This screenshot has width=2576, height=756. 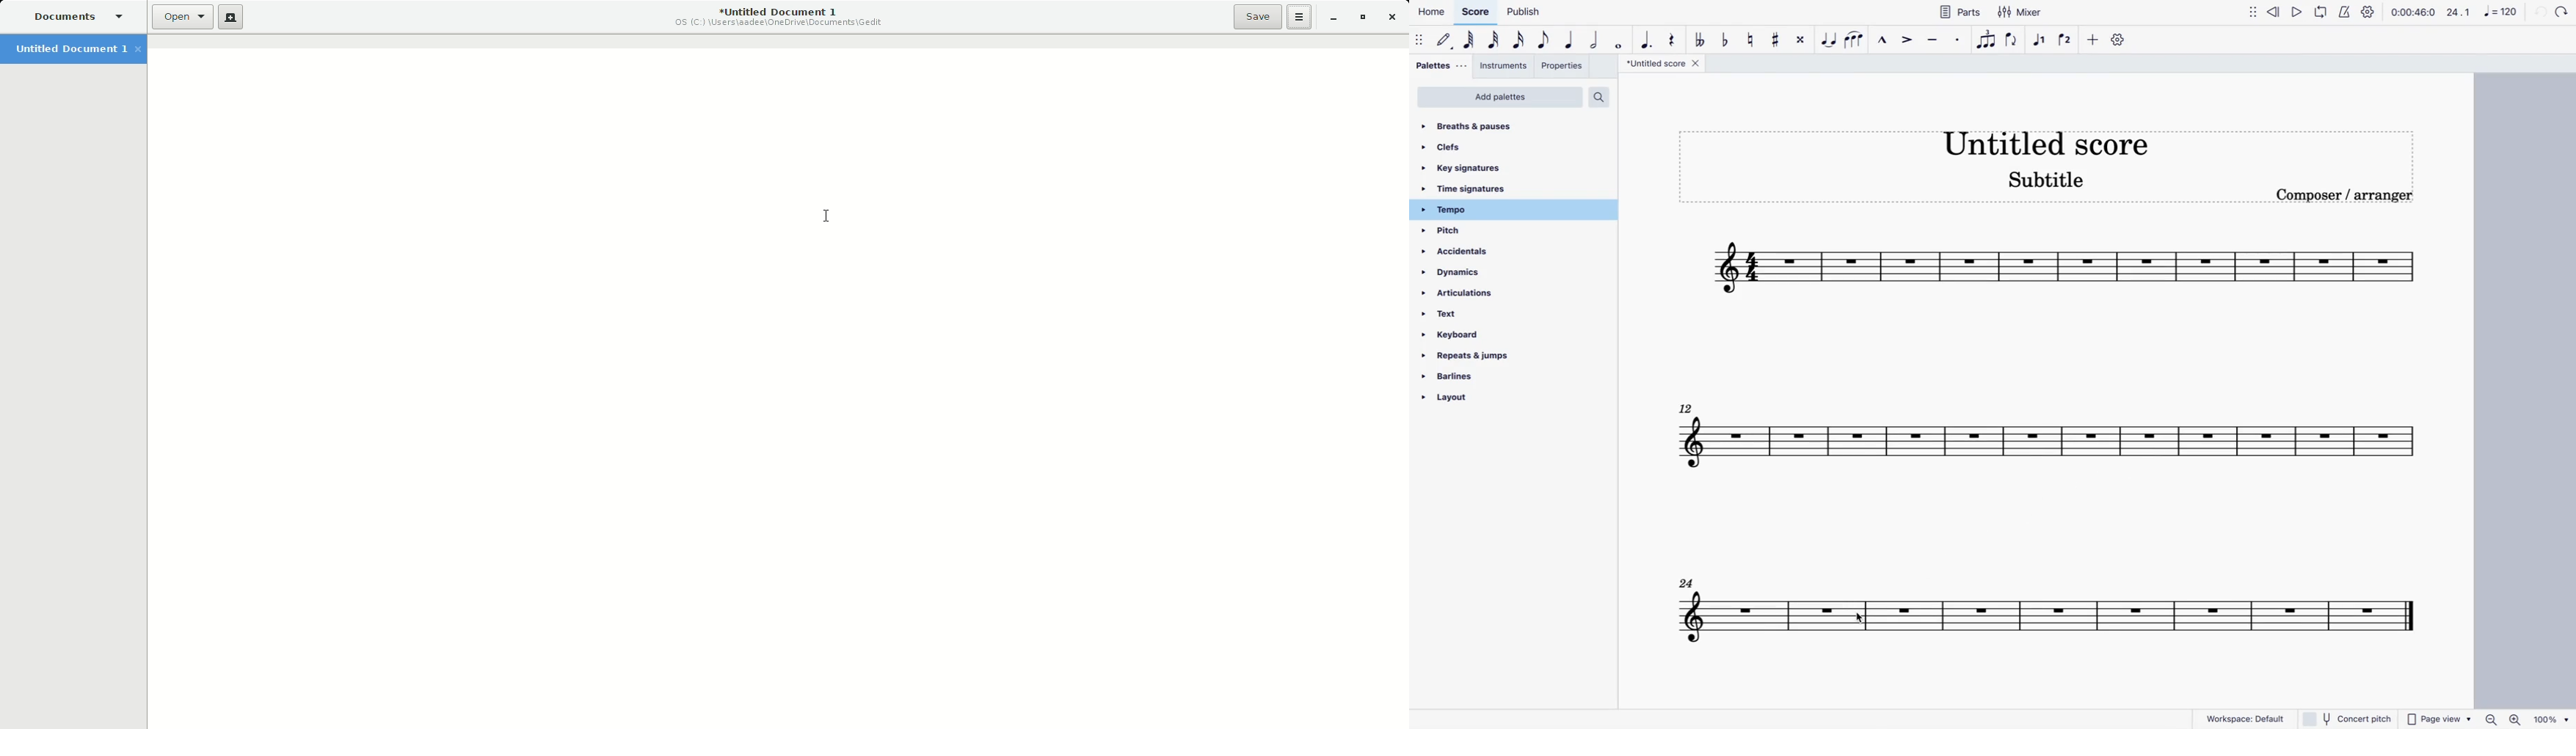 I want to click on 32nd note, so click(x=1495, y=41).